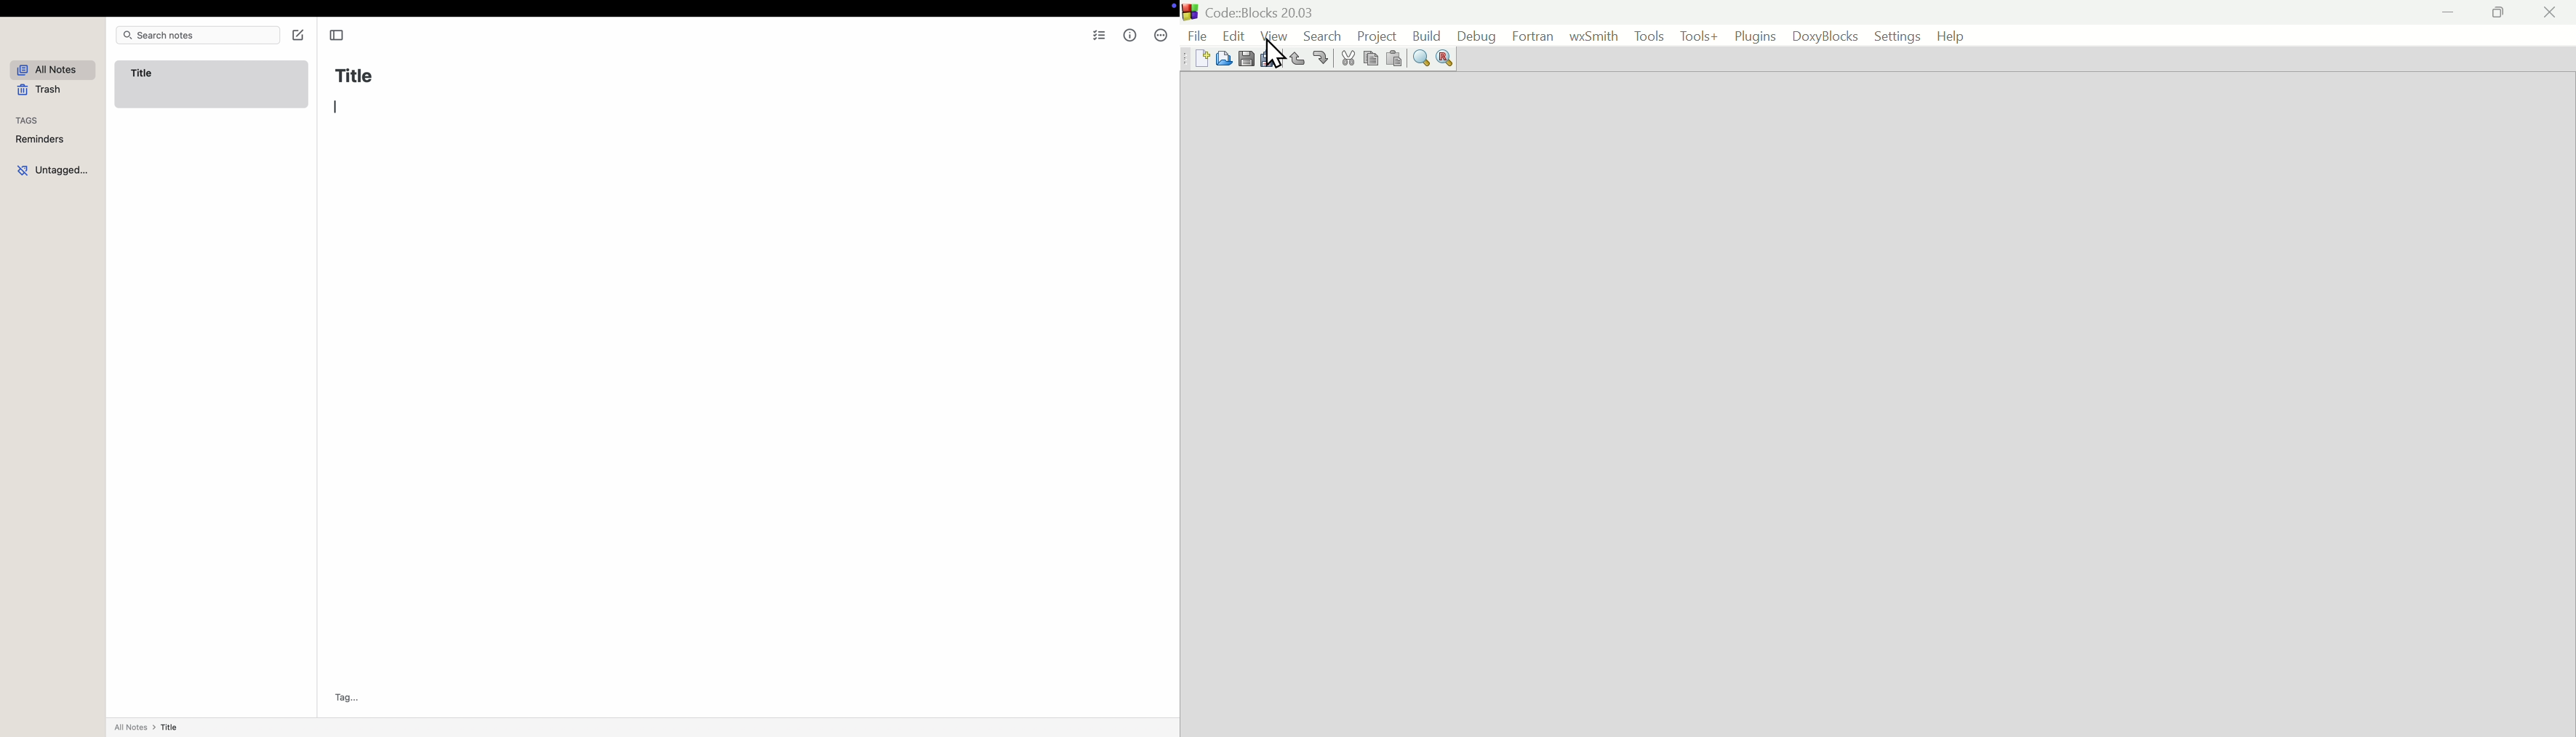 This screenshot has width=2576, height=756. Describe the element at coordinates (52, 169) in the screenshot. I see `untagged` at that location.